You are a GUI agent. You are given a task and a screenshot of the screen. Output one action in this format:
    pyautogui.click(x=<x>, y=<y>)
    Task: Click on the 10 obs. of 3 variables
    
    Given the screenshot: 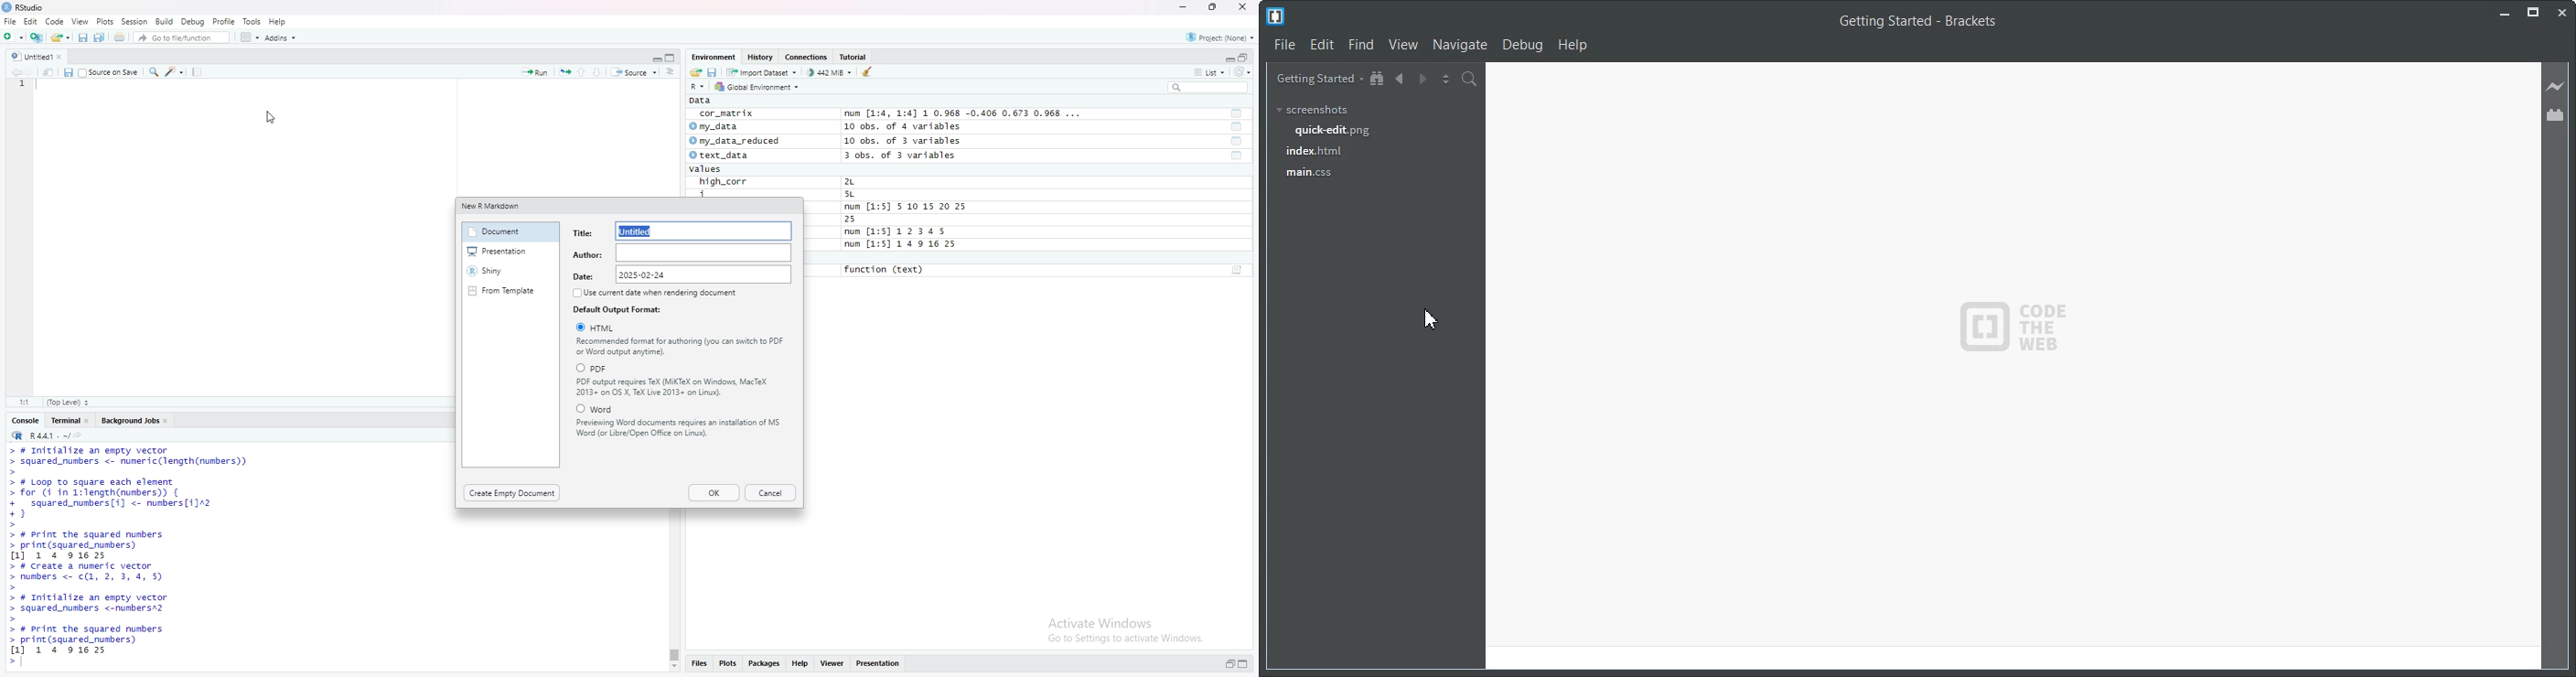 What is the action you would take?
    pyautogui.click(x=915, y=140)
    